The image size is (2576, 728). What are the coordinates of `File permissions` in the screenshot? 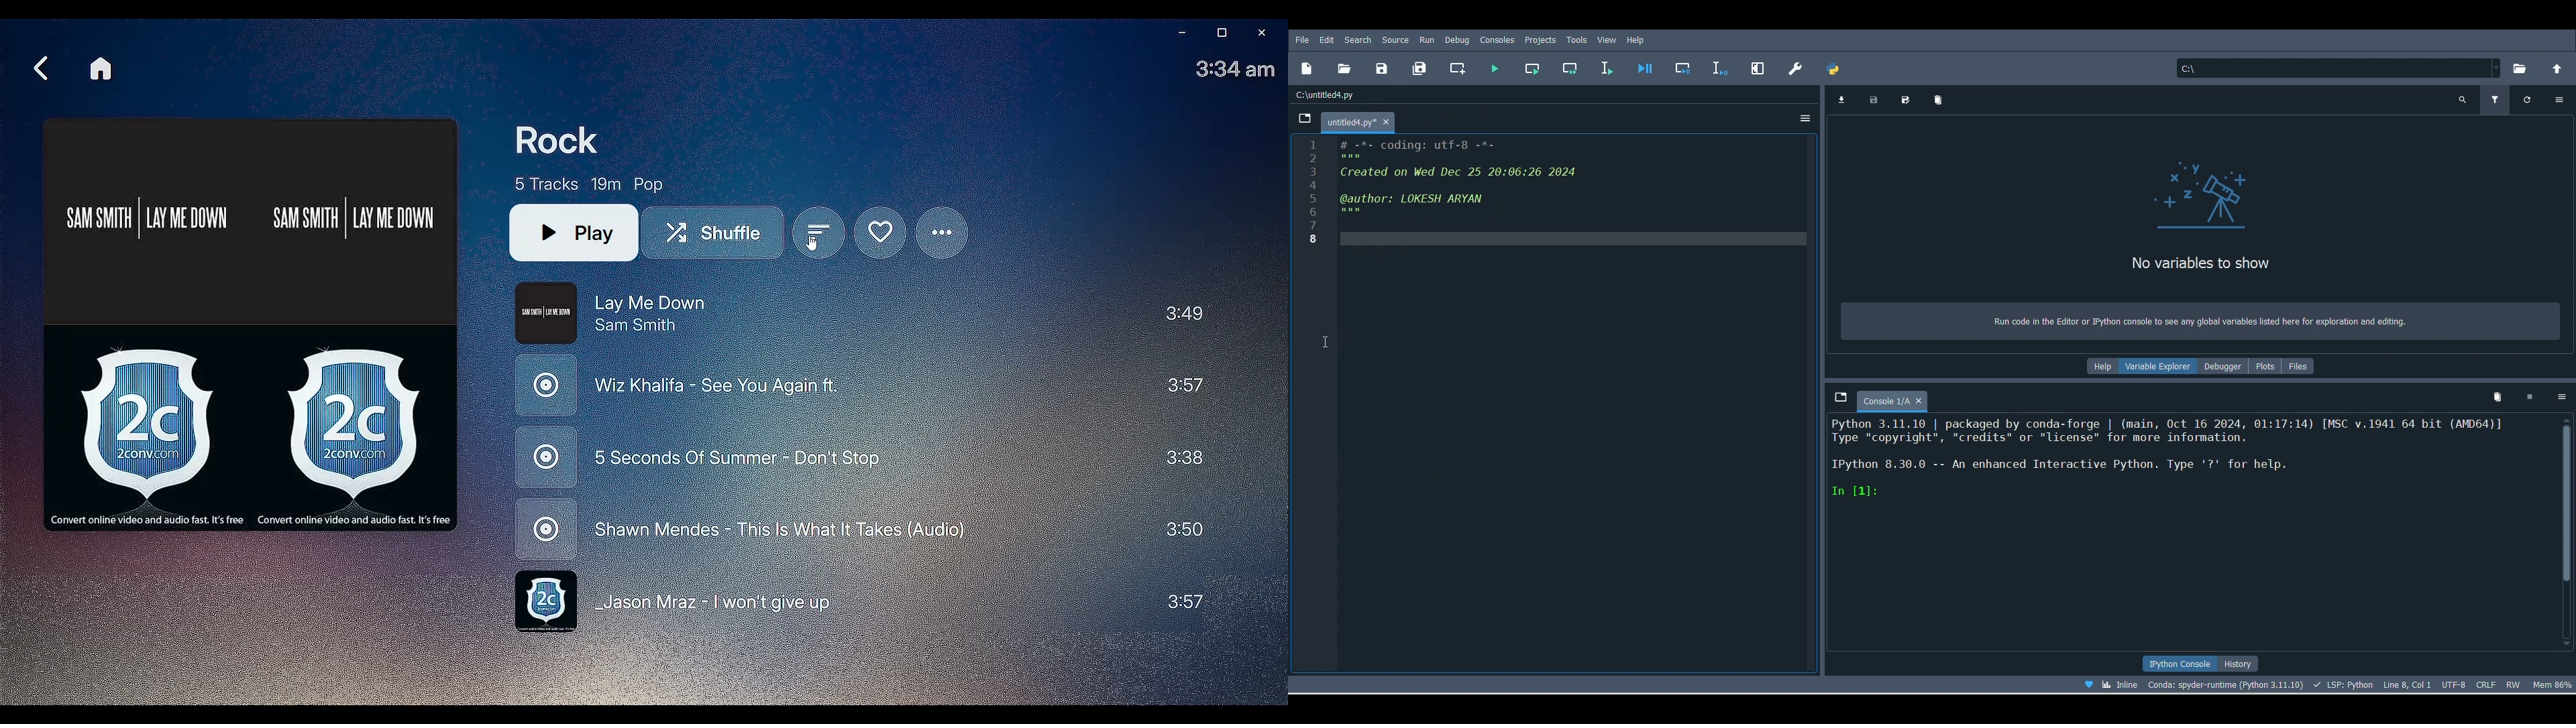 It's located at (2516, 682).